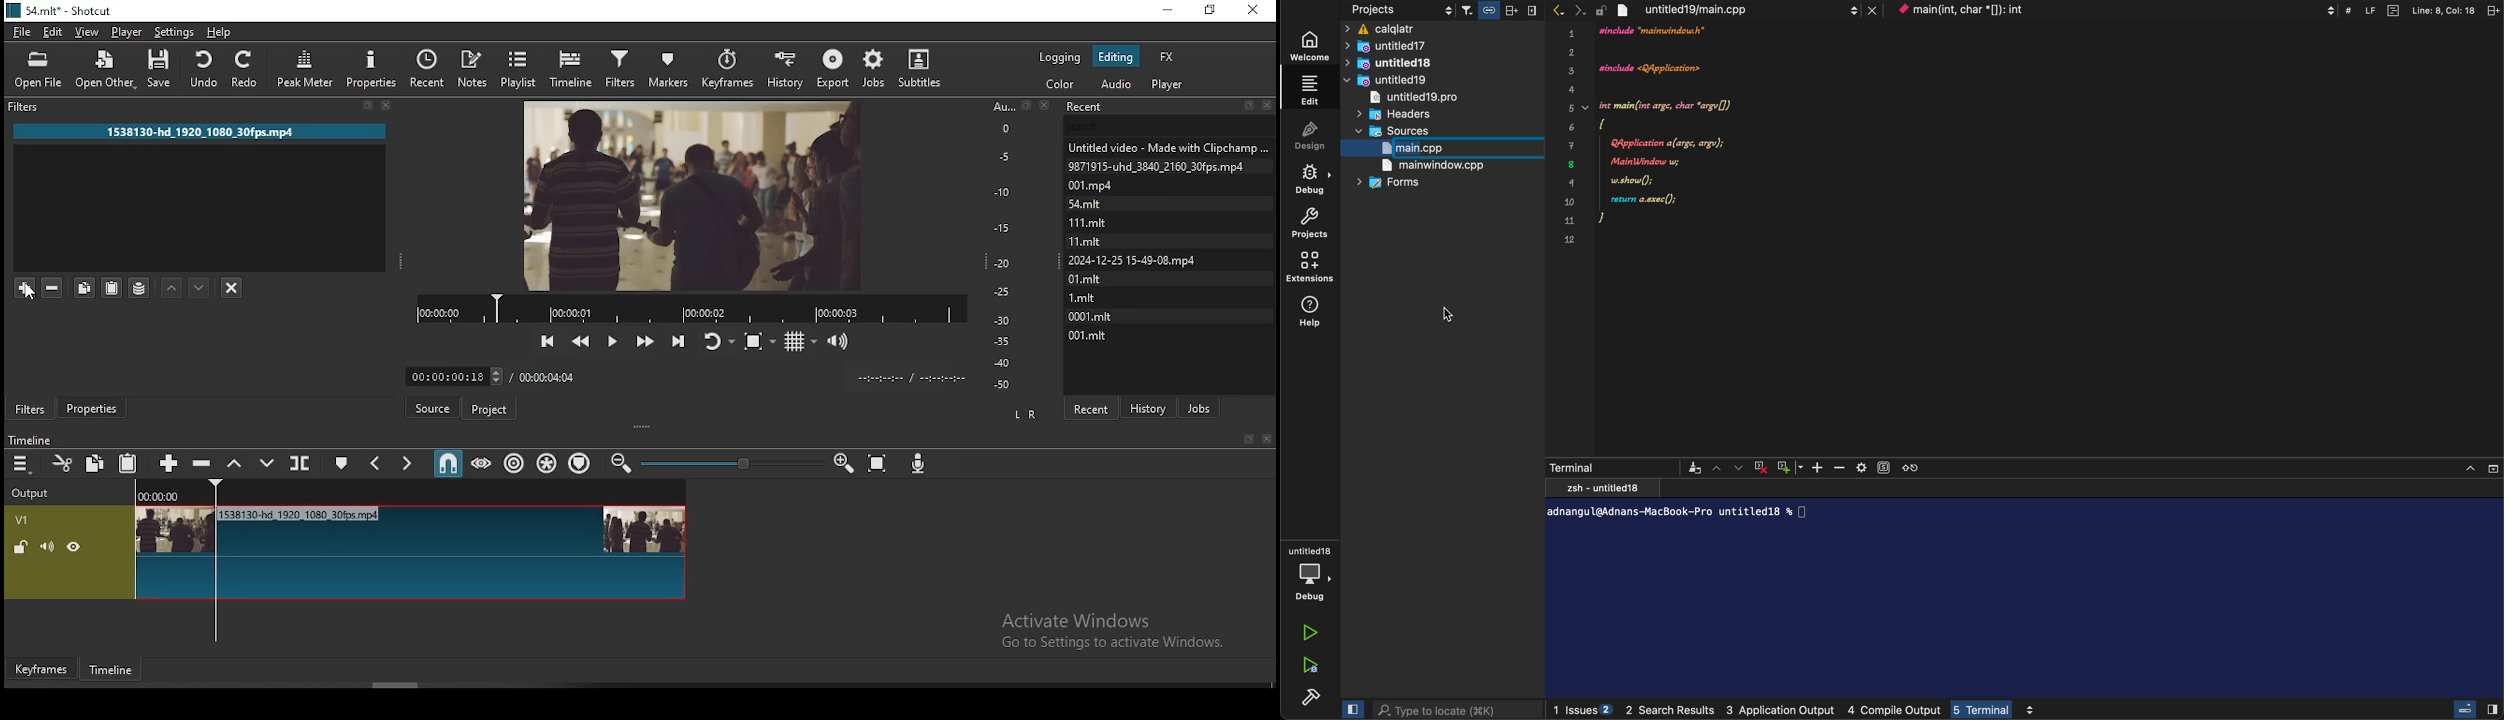 This screenshot has width=2520, height=728. I want to click on zoom timeline in, so click(621, 464).